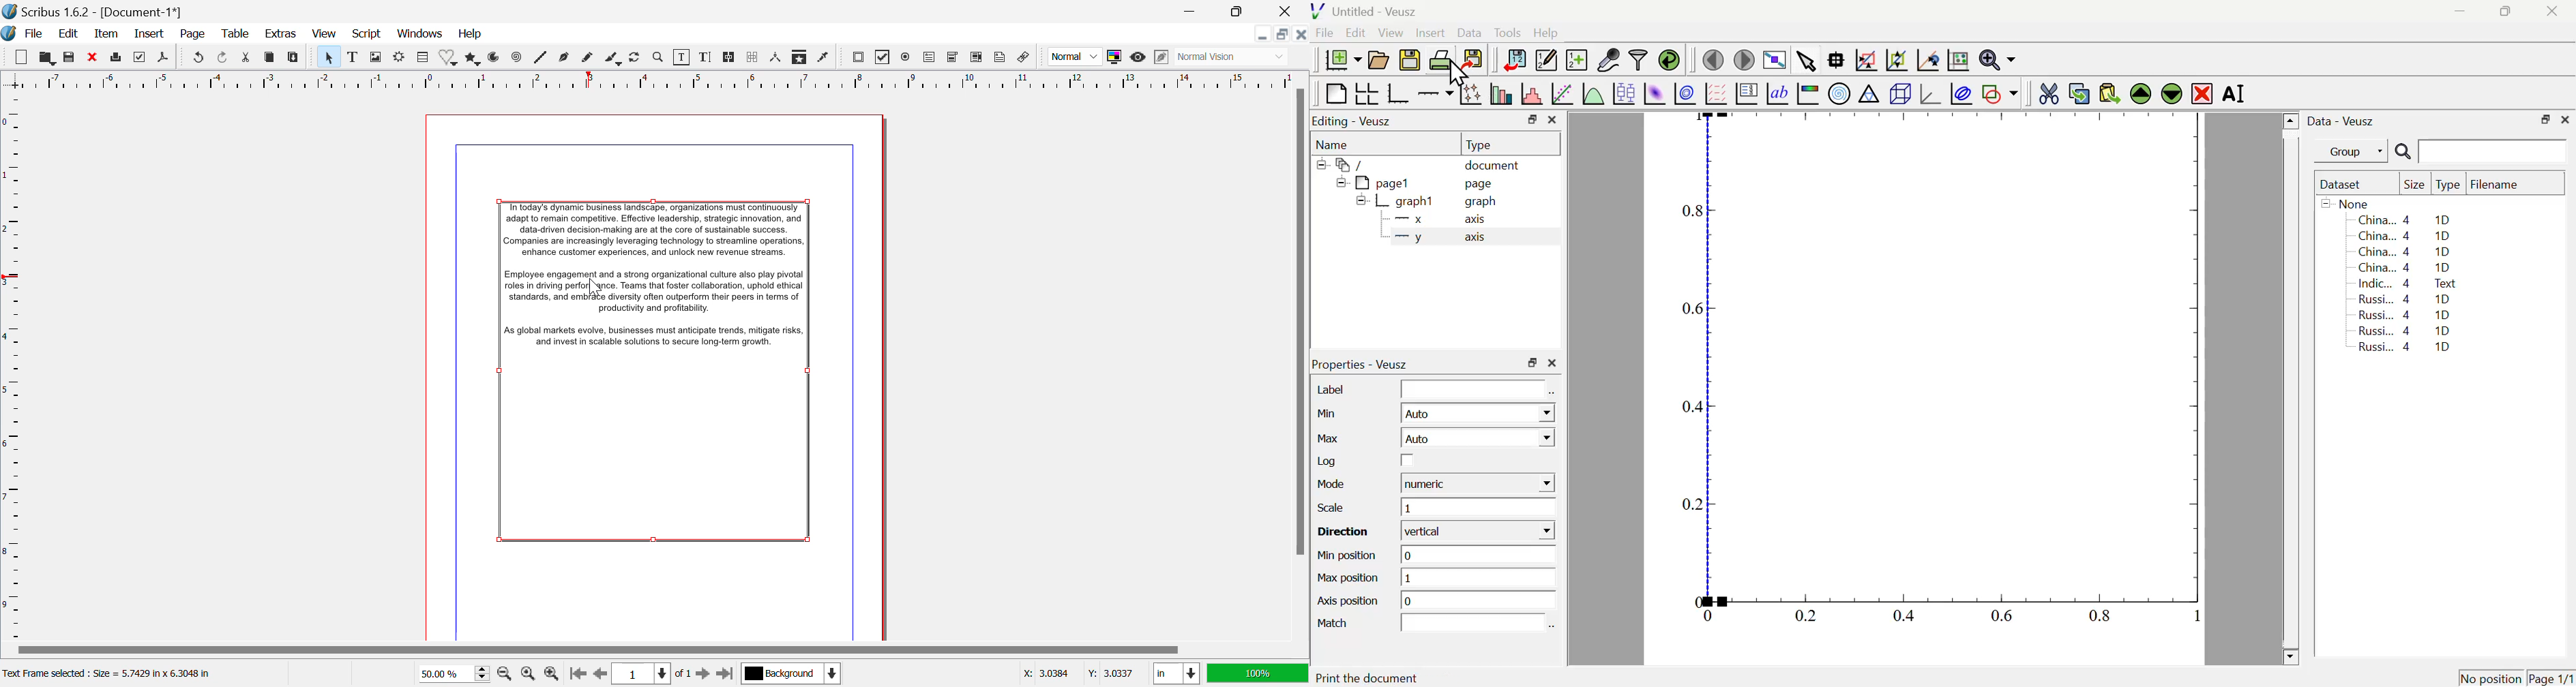 The width and height of the screenshot is (2576, 700). Describe the element at coordinates (1478, 483) in the screenshot. I see `numeric ` at that location.